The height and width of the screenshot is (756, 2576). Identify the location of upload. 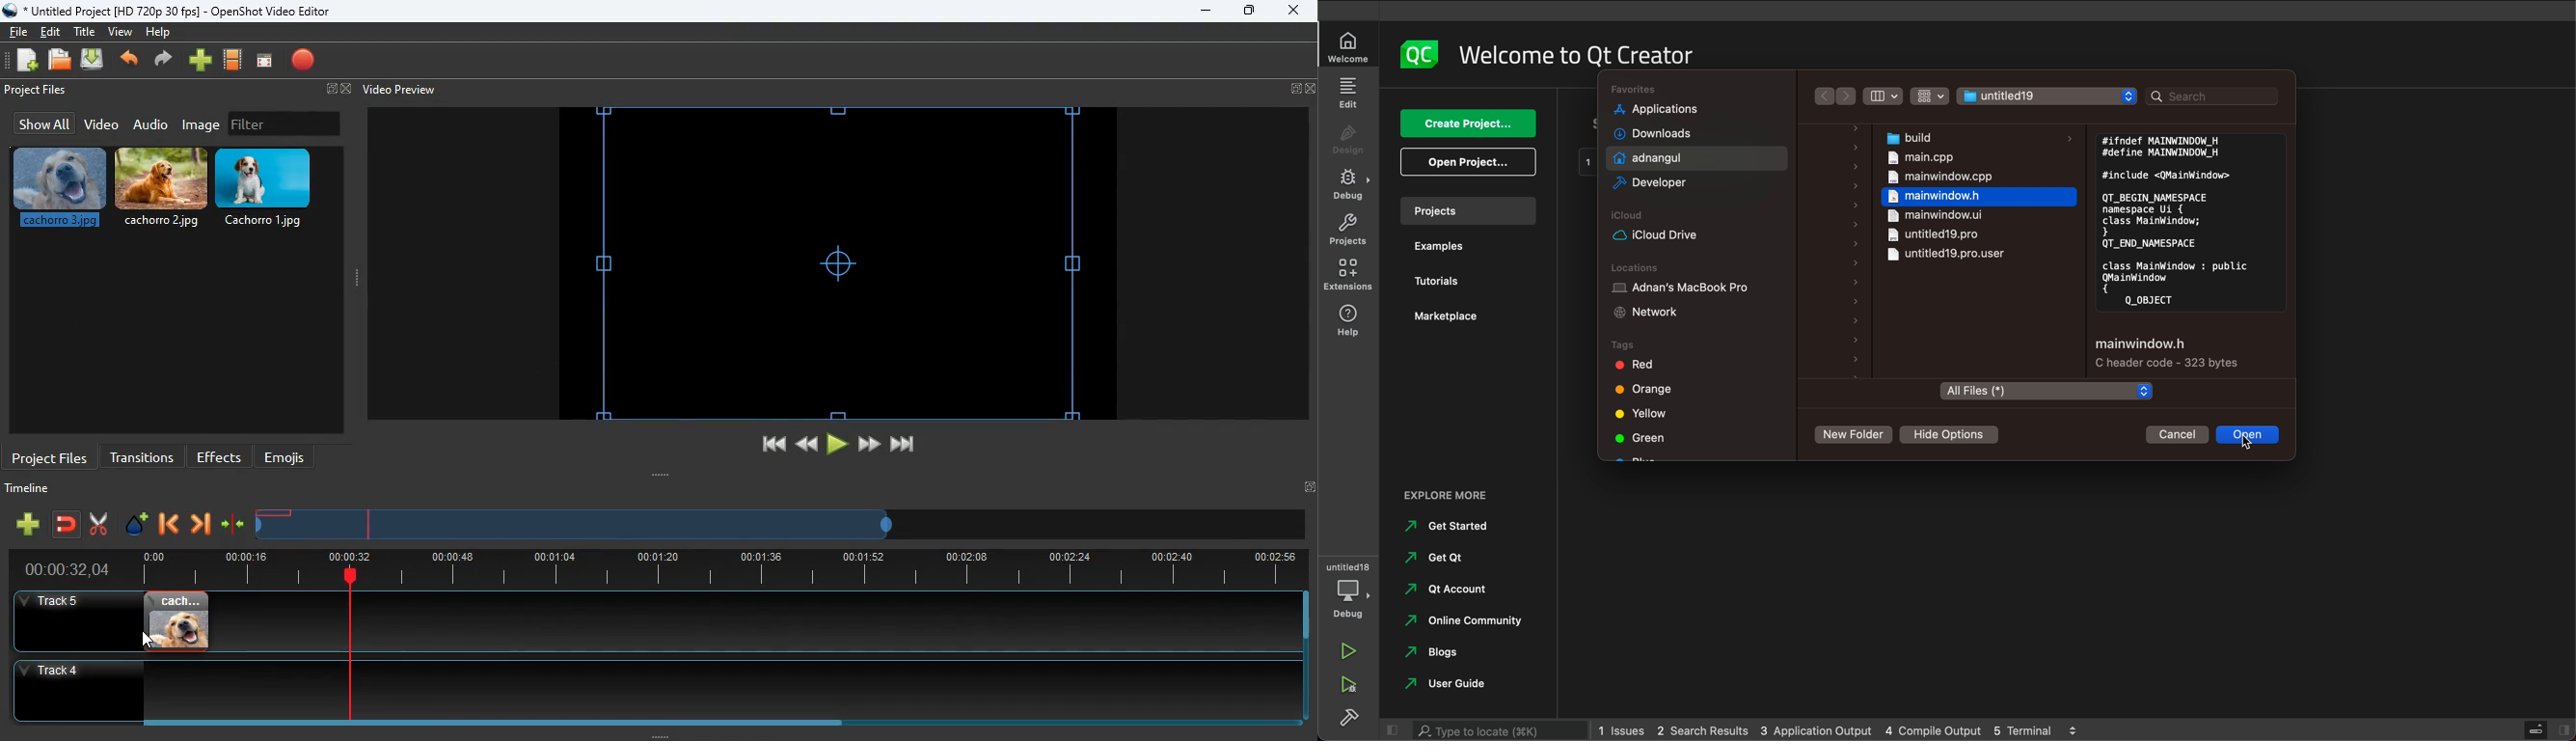
(95, 61).